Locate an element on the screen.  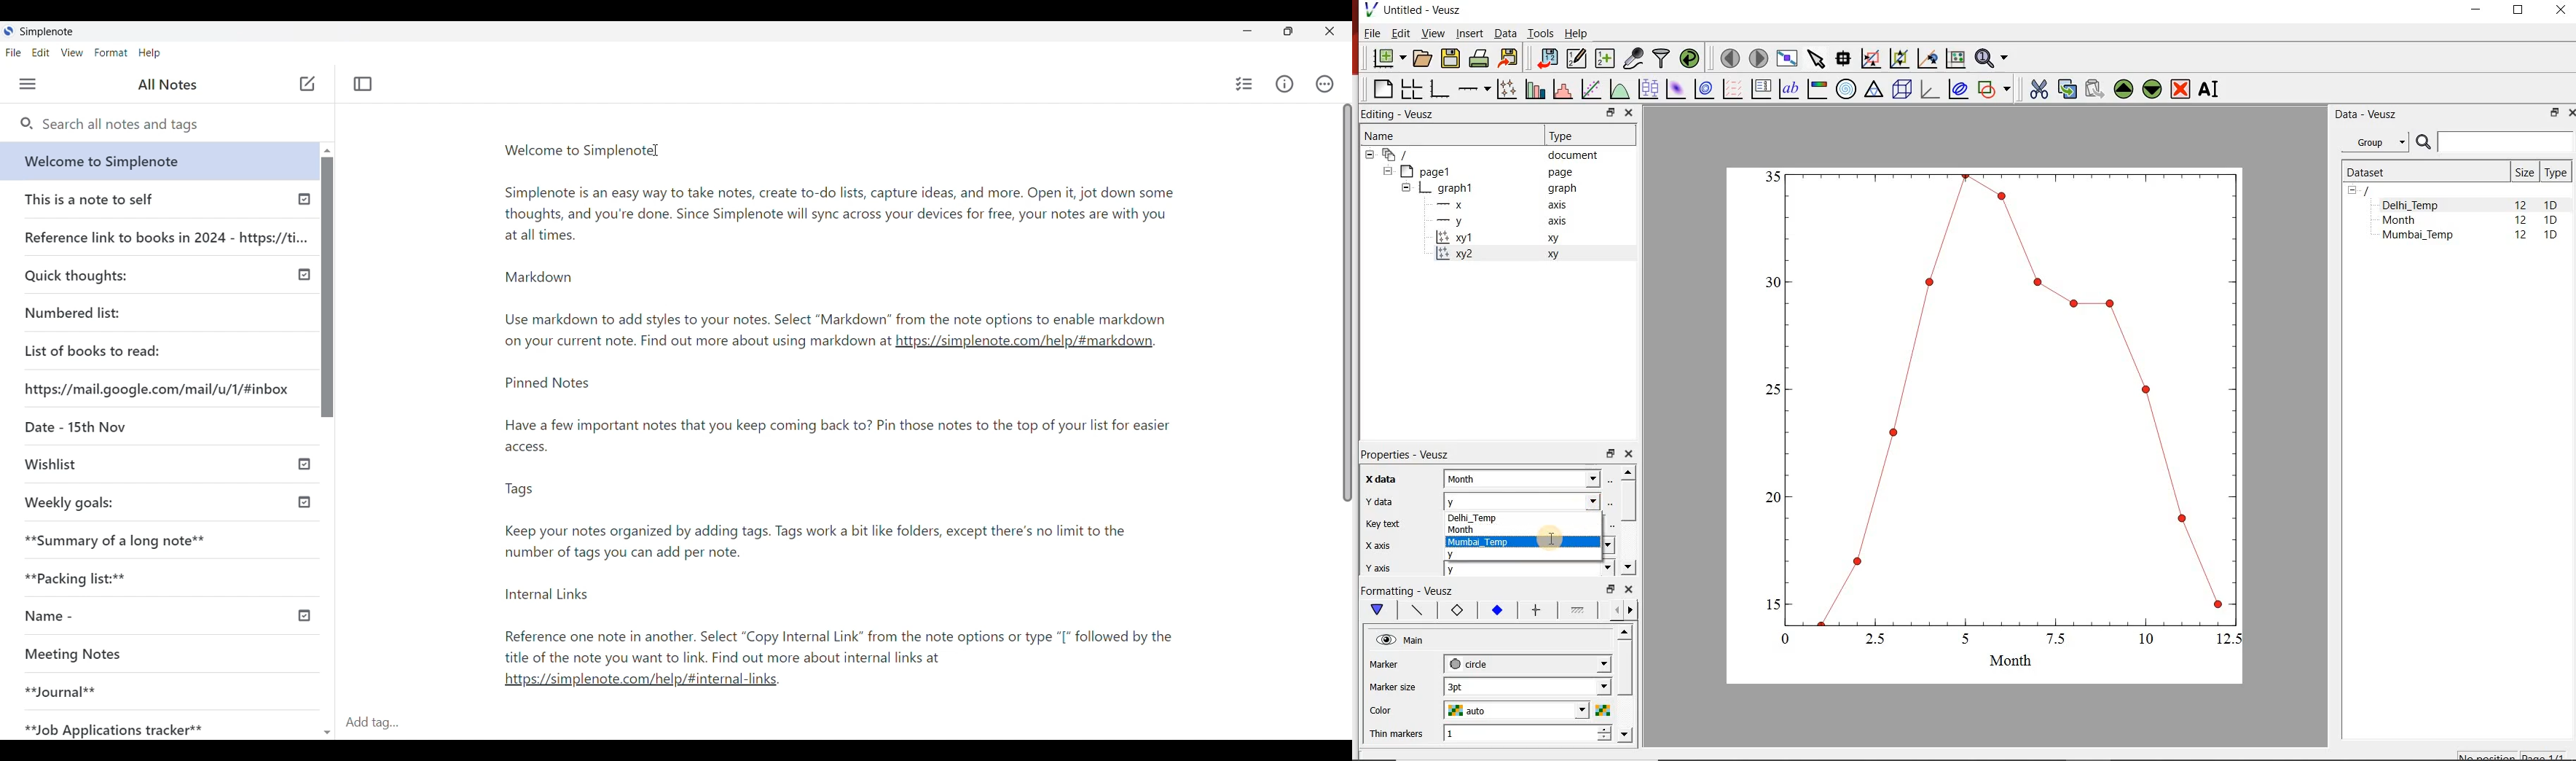
Data is located at coordinates (1504, 33).